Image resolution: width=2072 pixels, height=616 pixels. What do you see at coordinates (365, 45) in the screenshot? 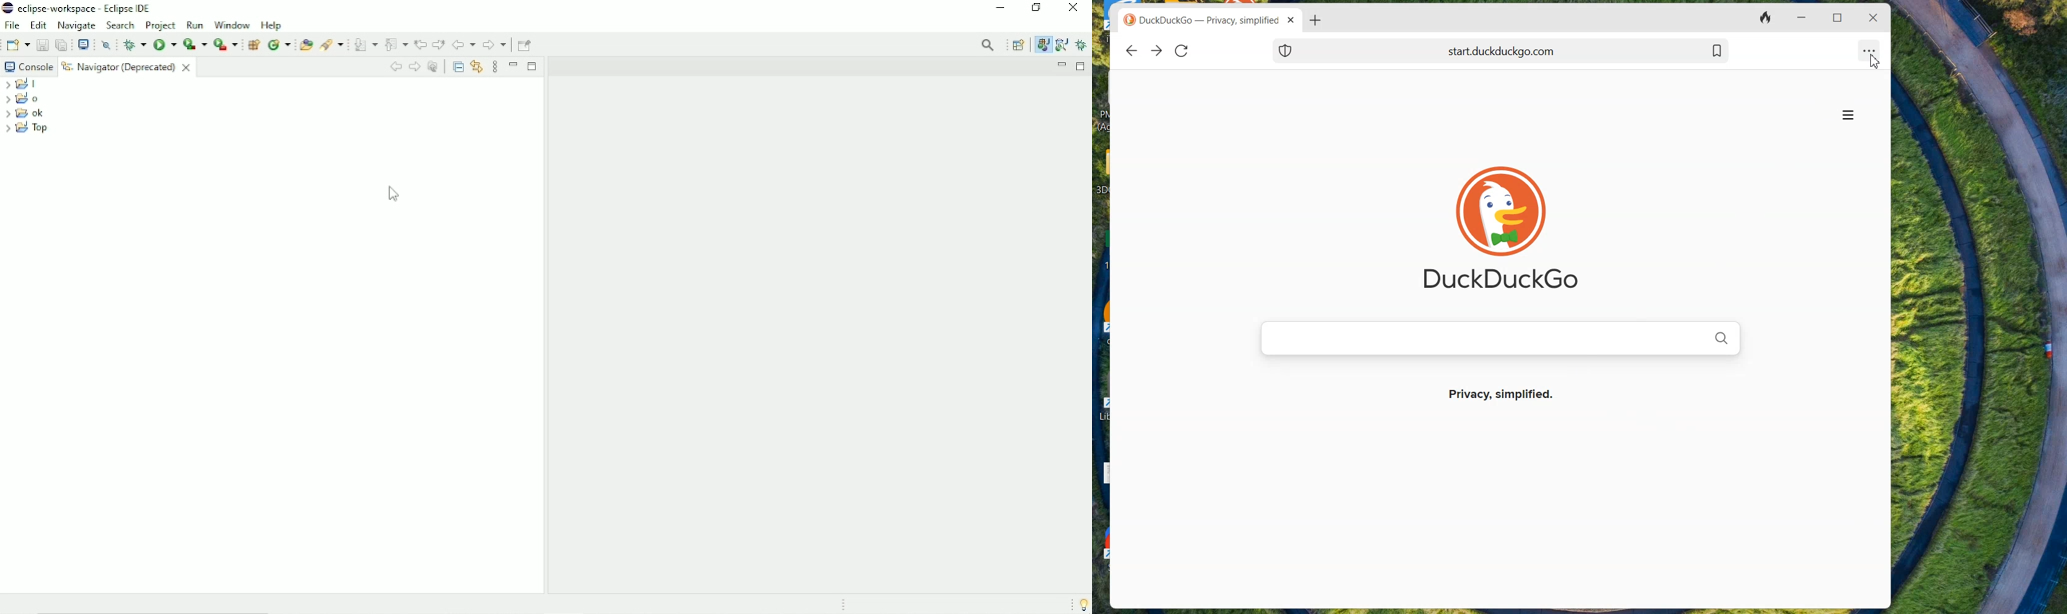
I see `Next Annotation` at bounding box center [365, 45].